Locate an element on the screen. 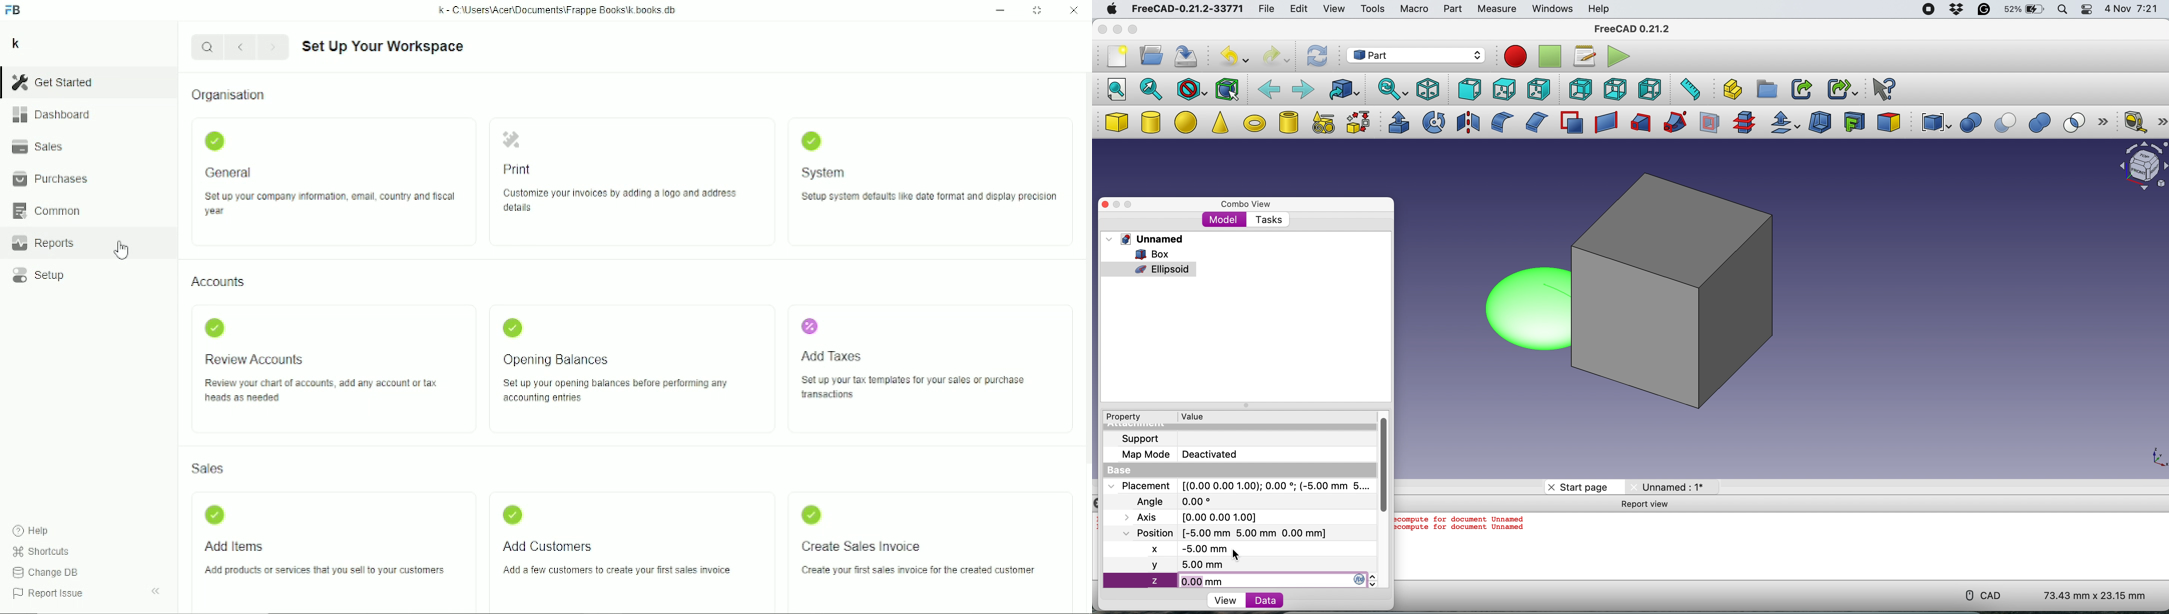 This screenshot has width=2184, height=616. Help is located at coordinates (33, 531).